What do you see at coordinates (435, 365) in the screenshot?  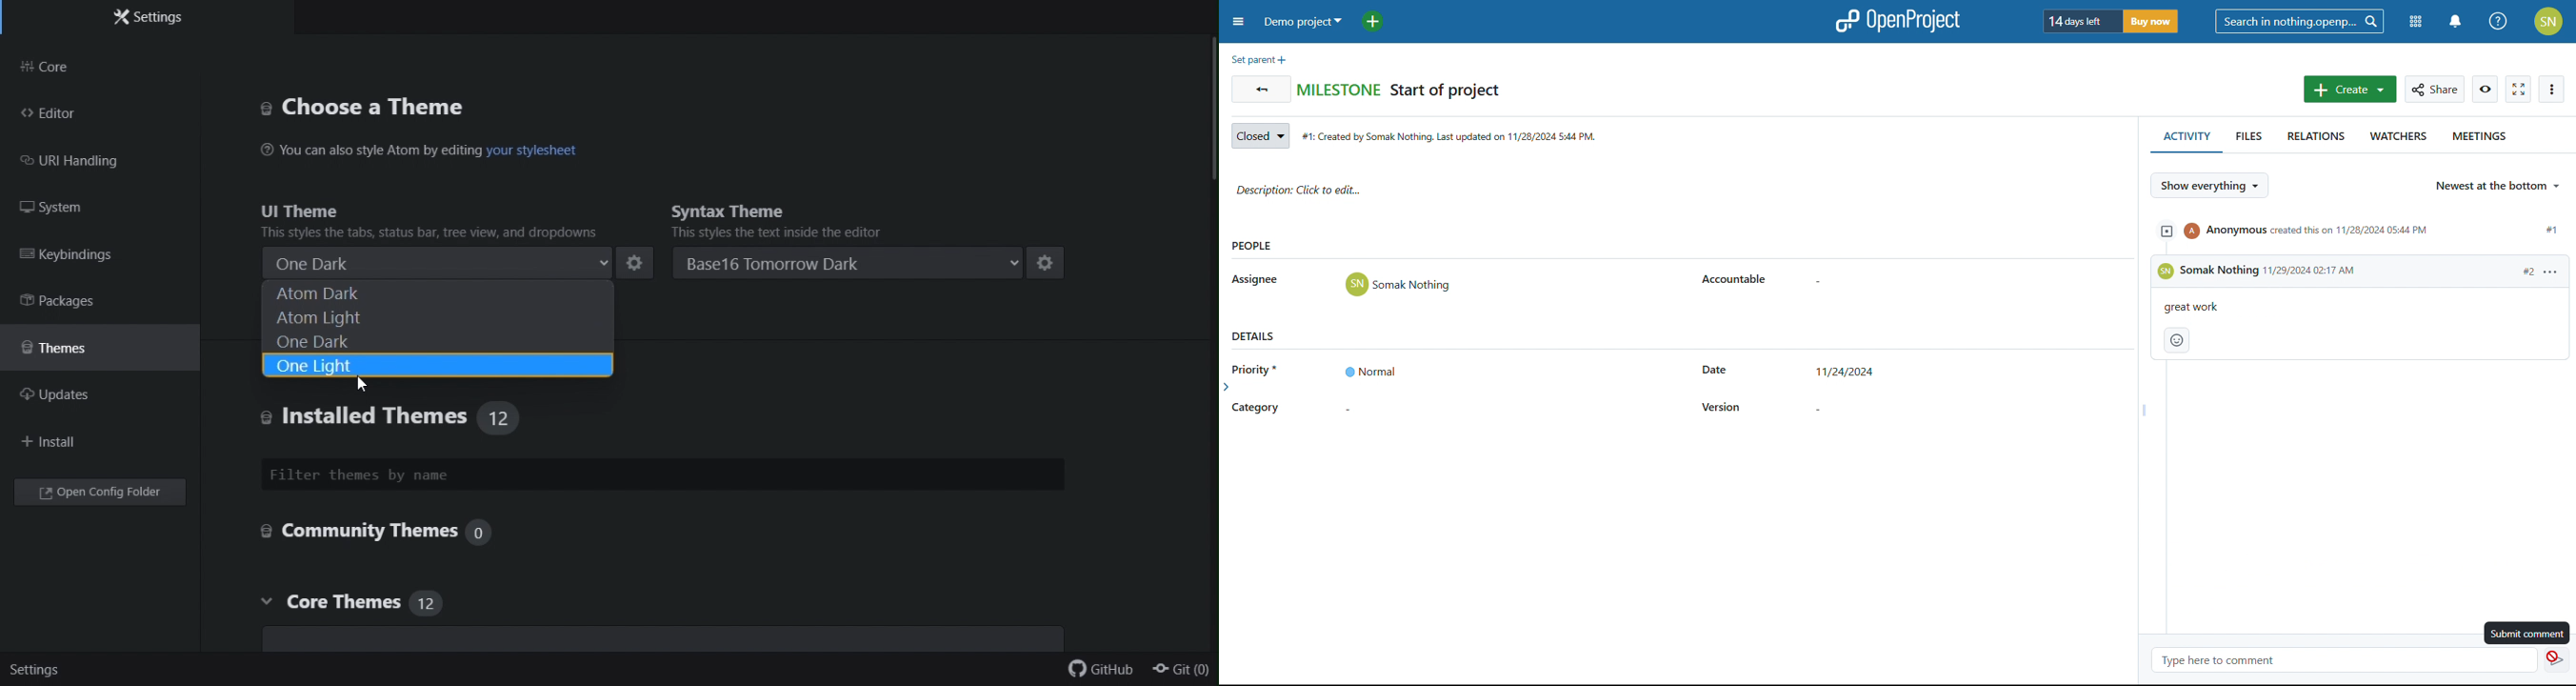 I see `one light` at bounding box center [435, 365].